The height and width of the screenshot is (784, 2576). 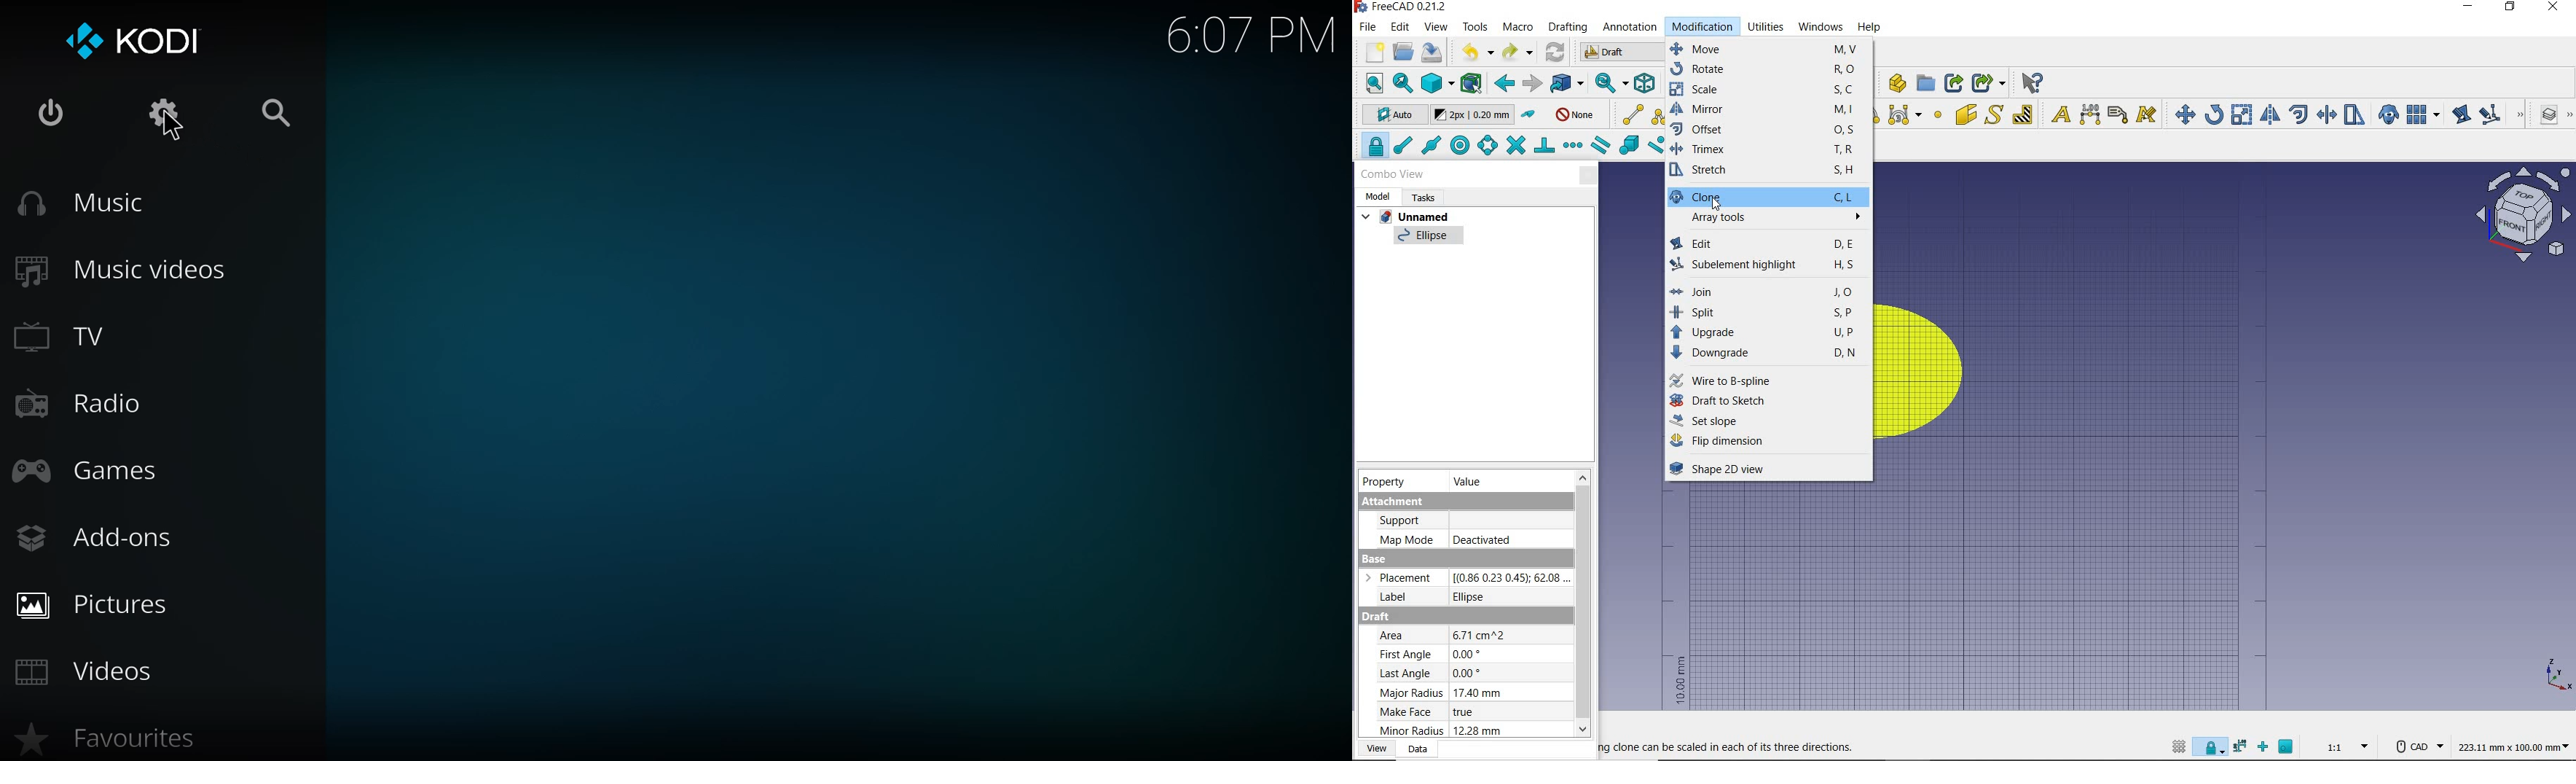 I want to click on ellipse, so click(x=1429, y=238).